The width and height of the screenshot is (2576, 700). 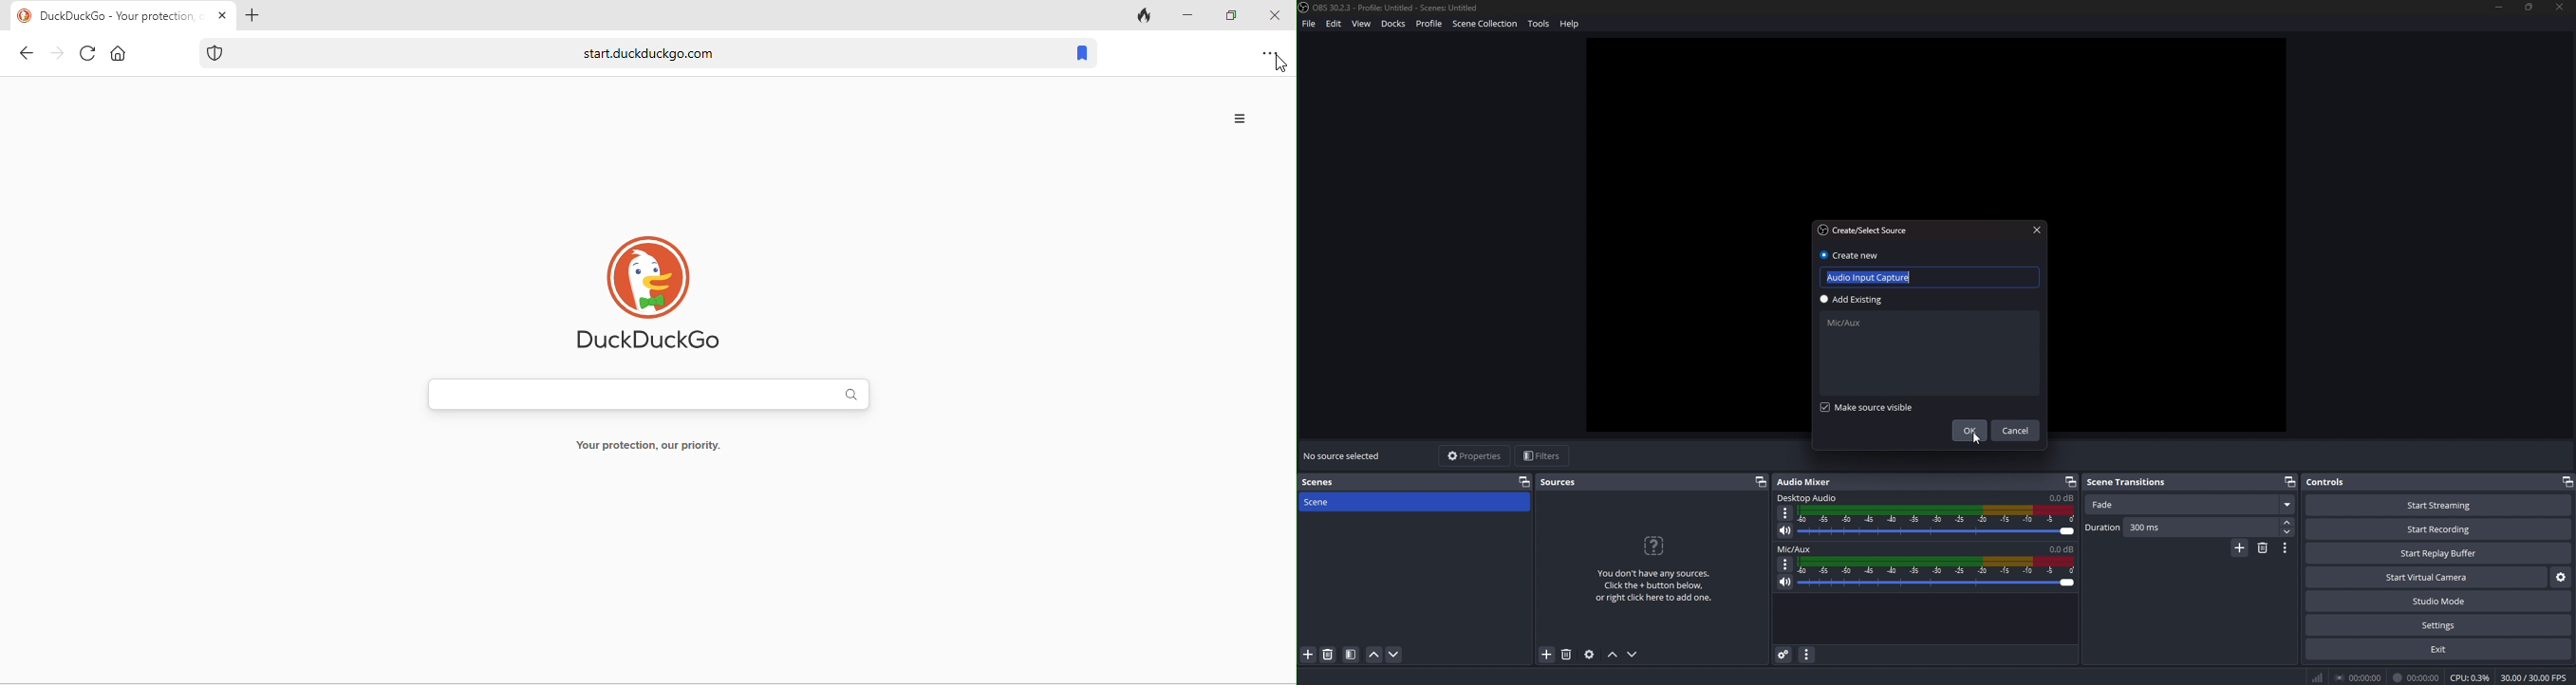 I want to click on resize, so click(x=2531, y=6).